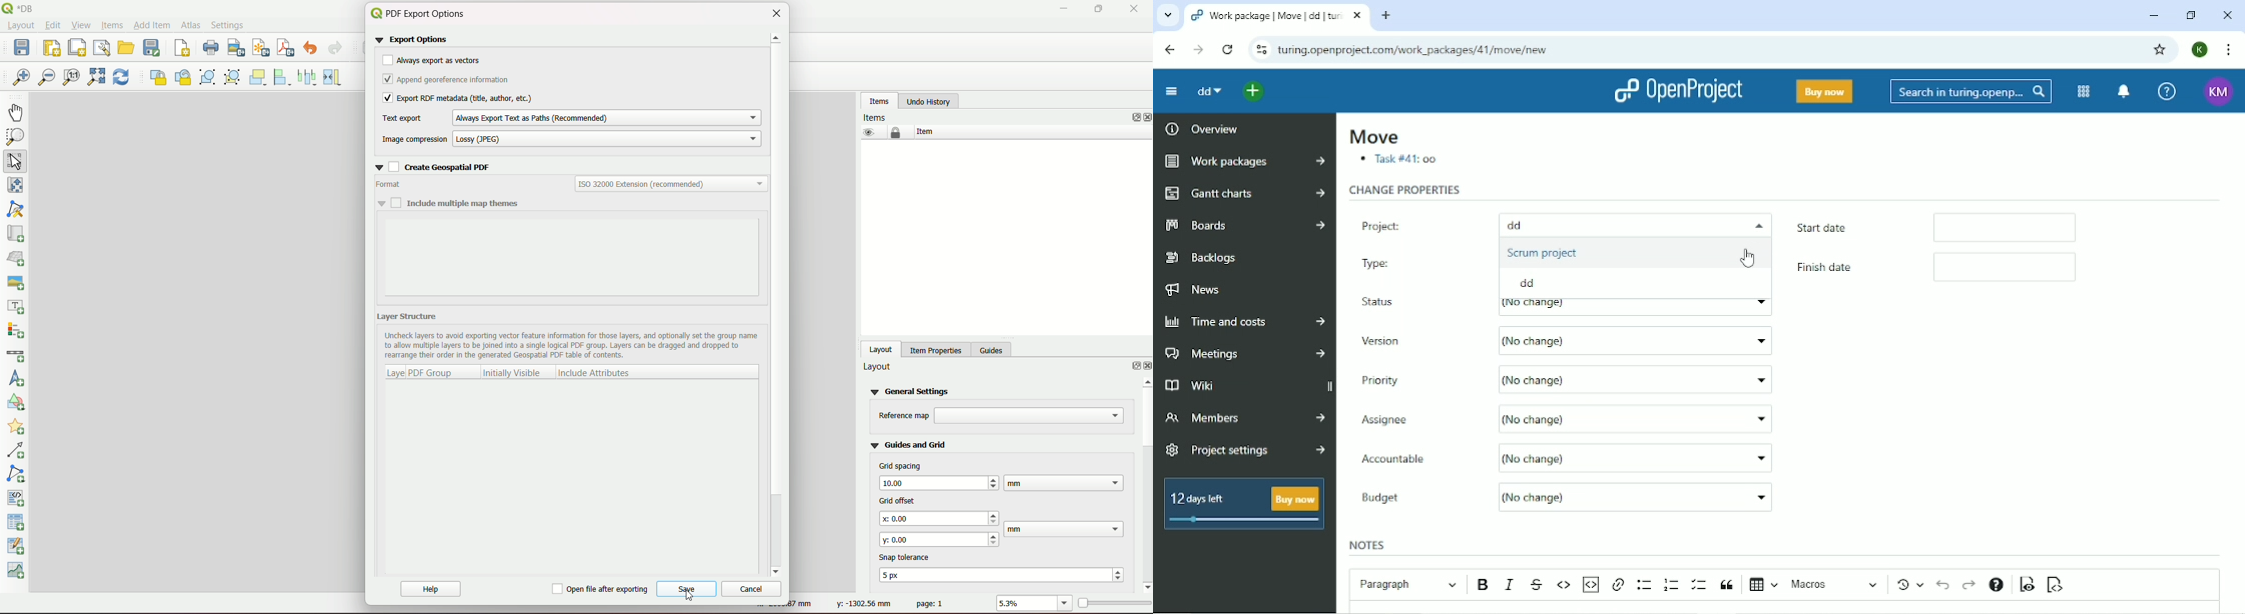 This screenshot has width=2268, height=616. What do you see at coordinates (1672, 584) in the screenshot?
I see `Numbered list` at bounding box center [1672, 584].